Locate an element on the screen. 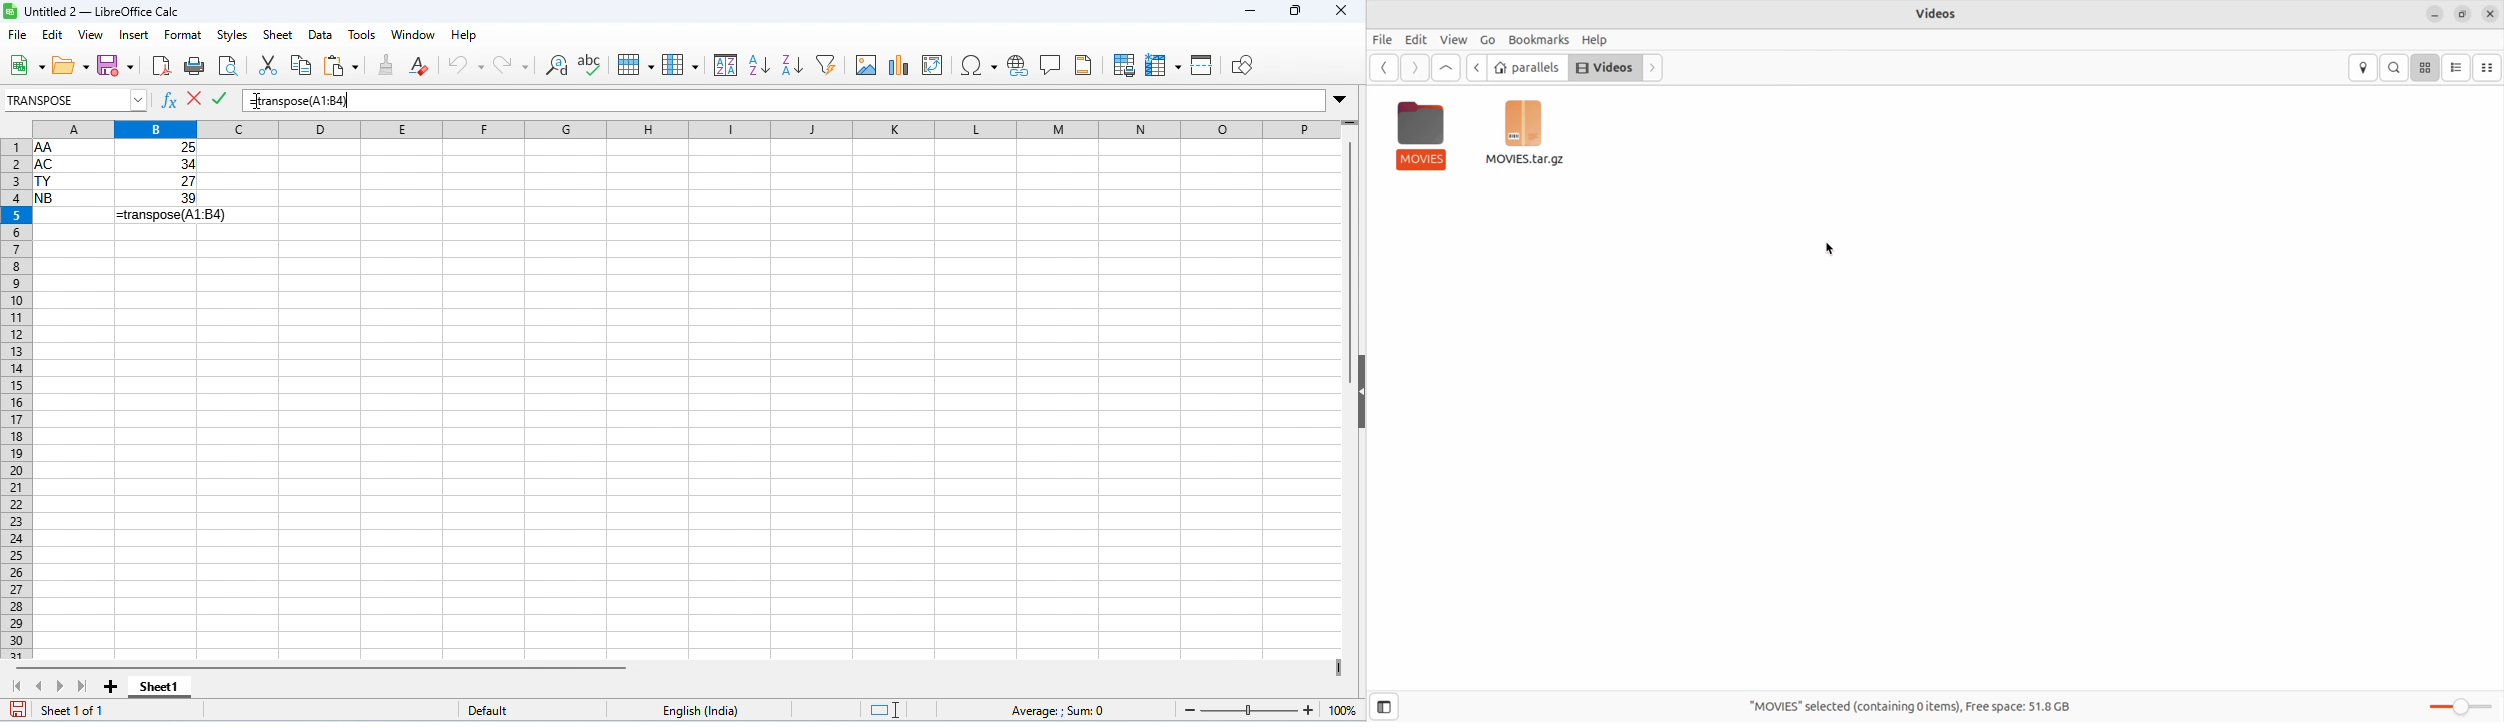  last sheet is located at coordinates (80, 684).